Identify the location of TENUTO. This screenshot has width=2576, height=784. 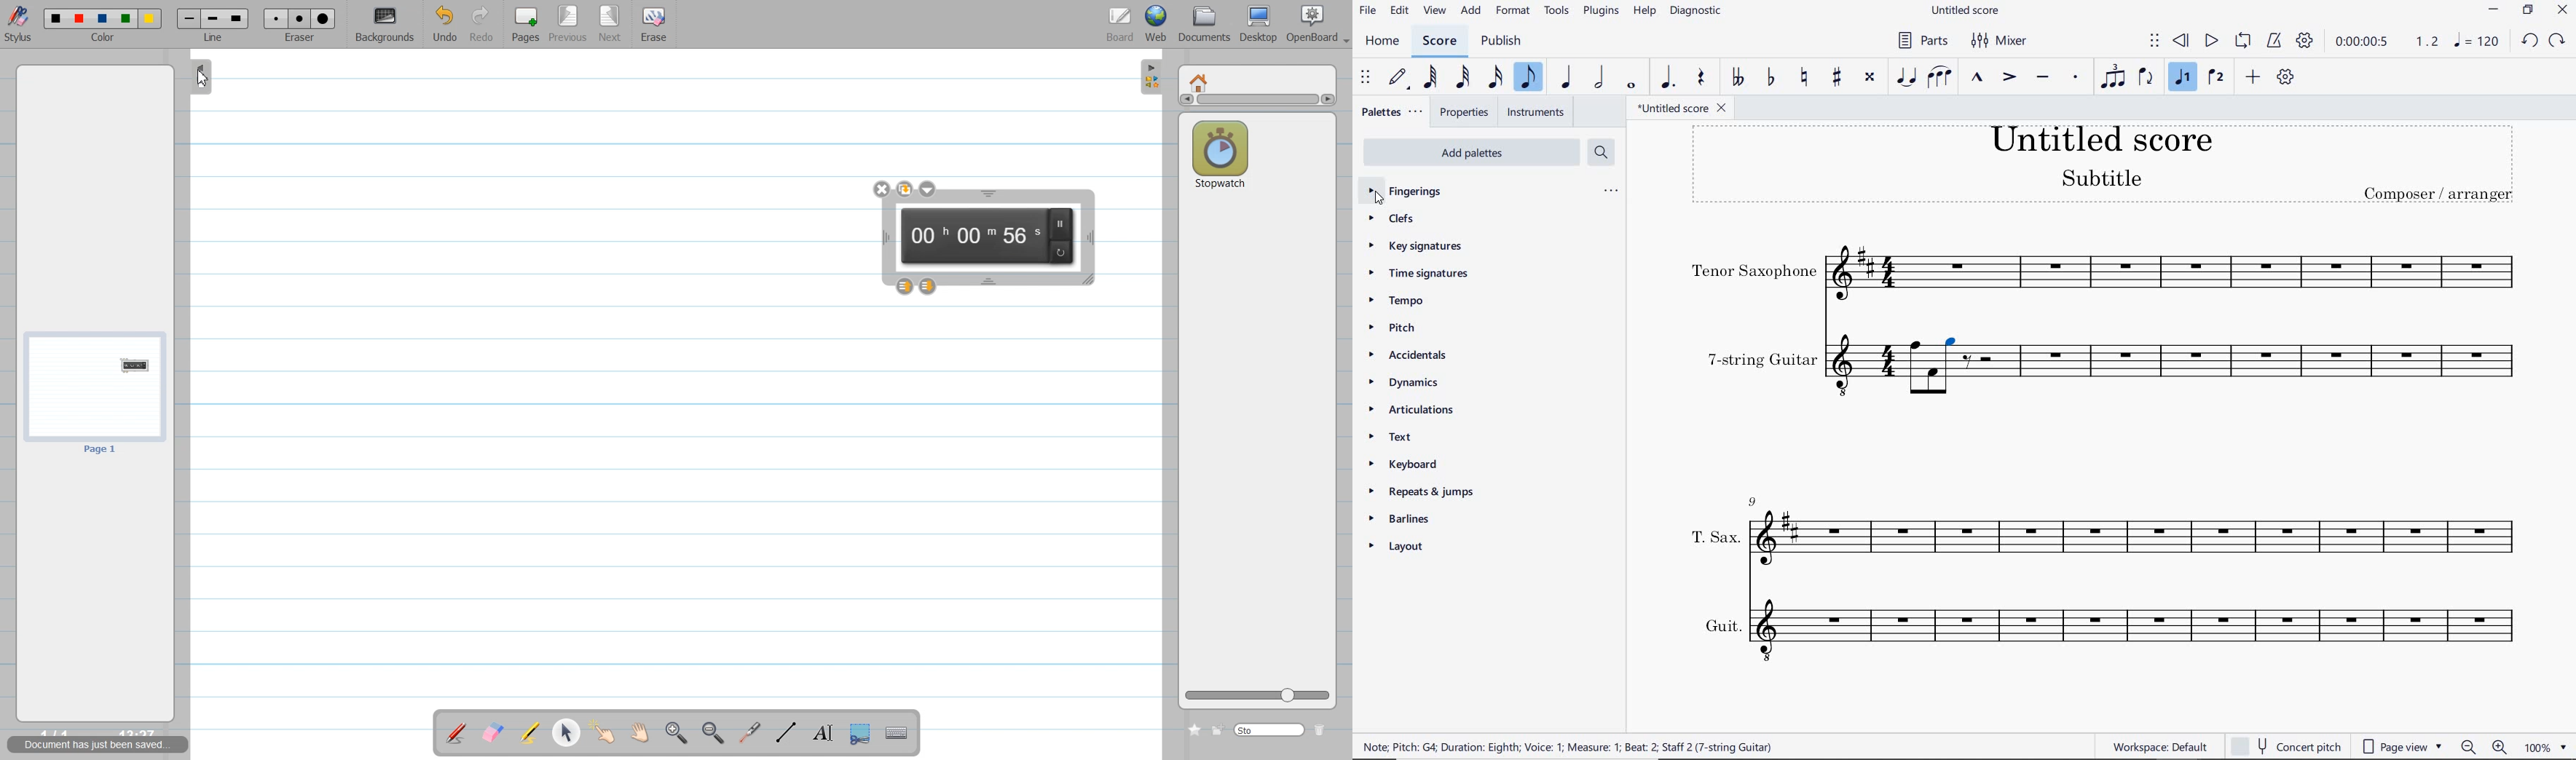
(2042, 77).